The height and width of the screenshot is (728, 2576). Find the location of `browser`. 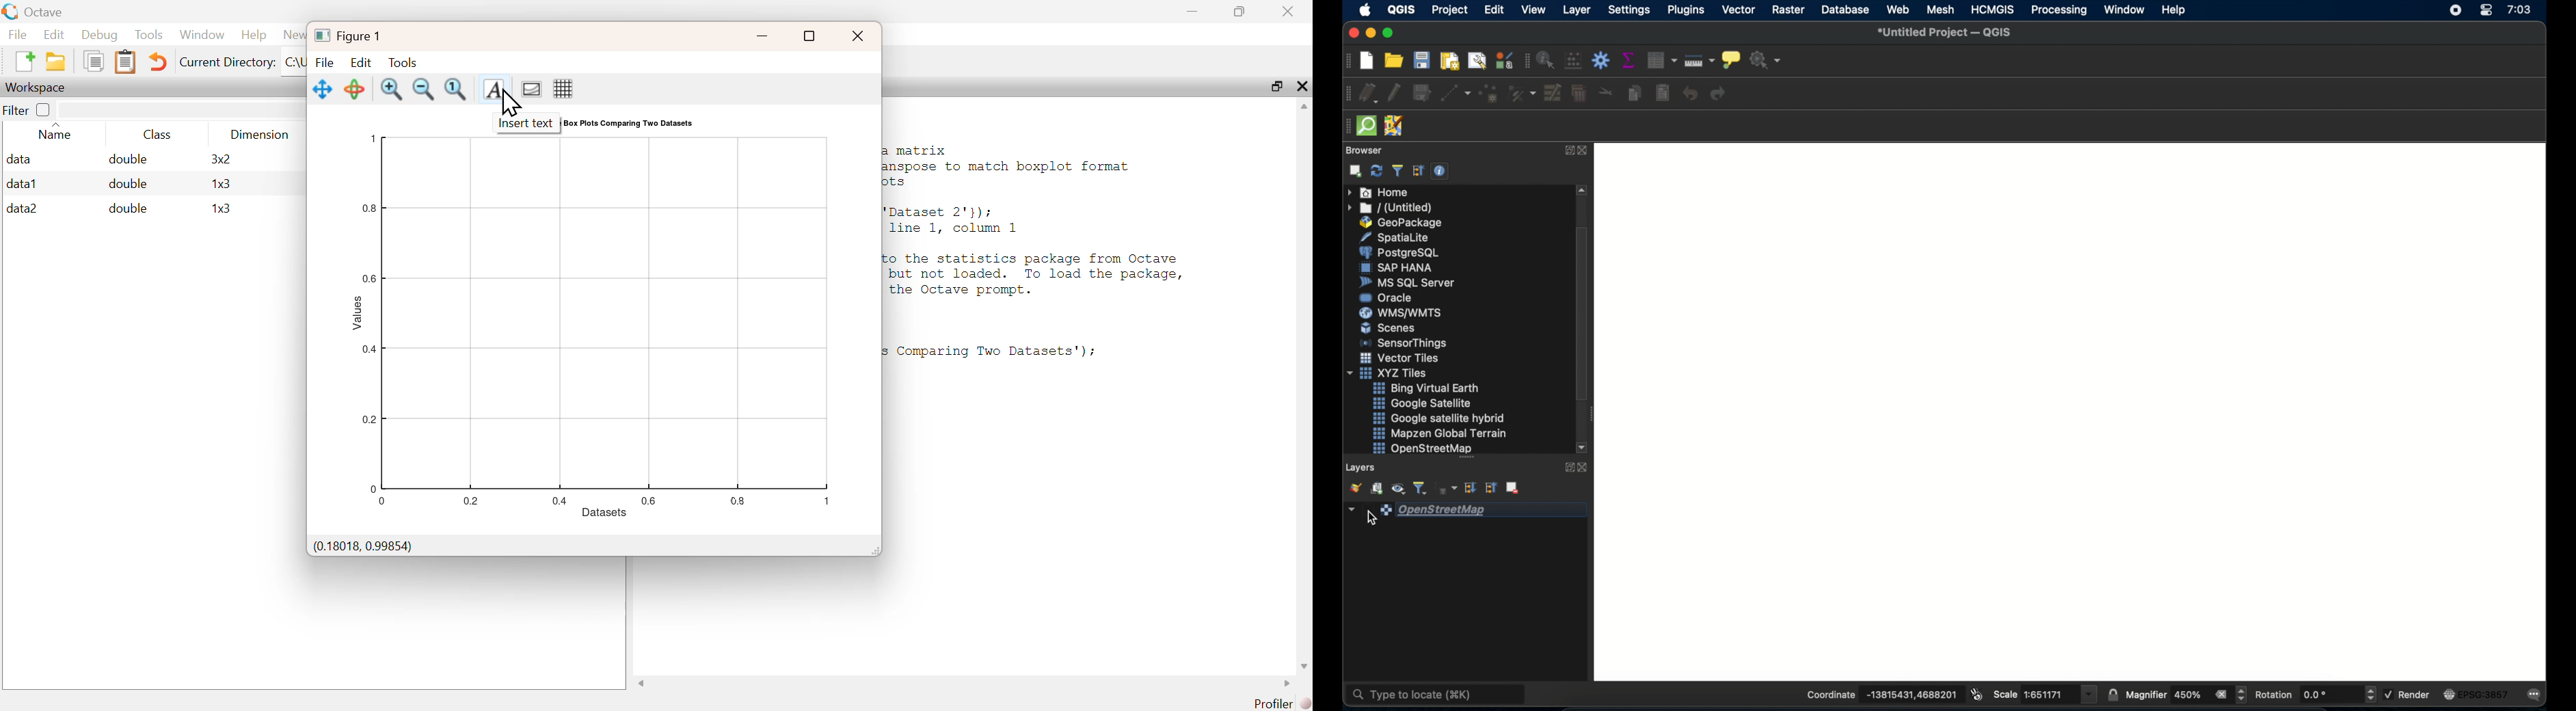

browser is located at coordinates (1363, 151).